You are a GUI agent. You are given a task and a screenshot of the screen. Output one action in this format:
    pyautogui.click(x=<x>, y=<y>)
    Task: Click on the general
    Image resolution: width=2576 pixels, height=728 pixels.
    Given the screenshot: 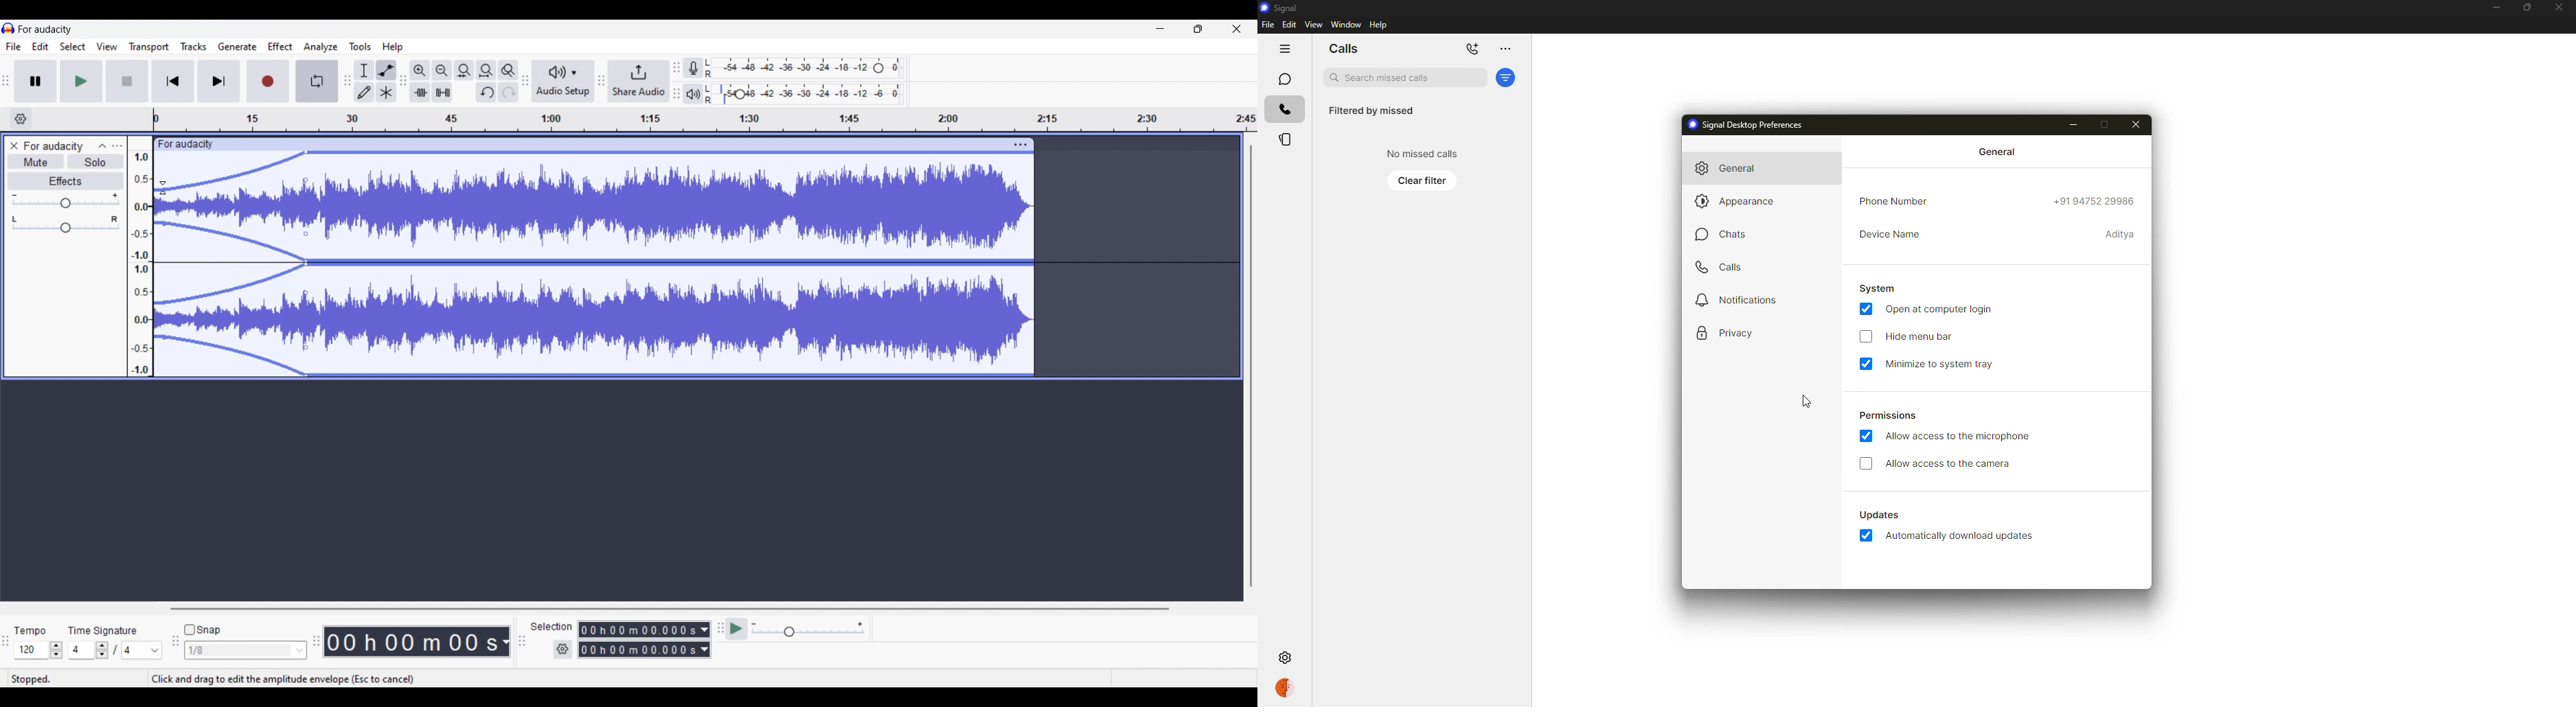 What is the action you would take?
    pyautogui.click(x=1997, y=152)
    